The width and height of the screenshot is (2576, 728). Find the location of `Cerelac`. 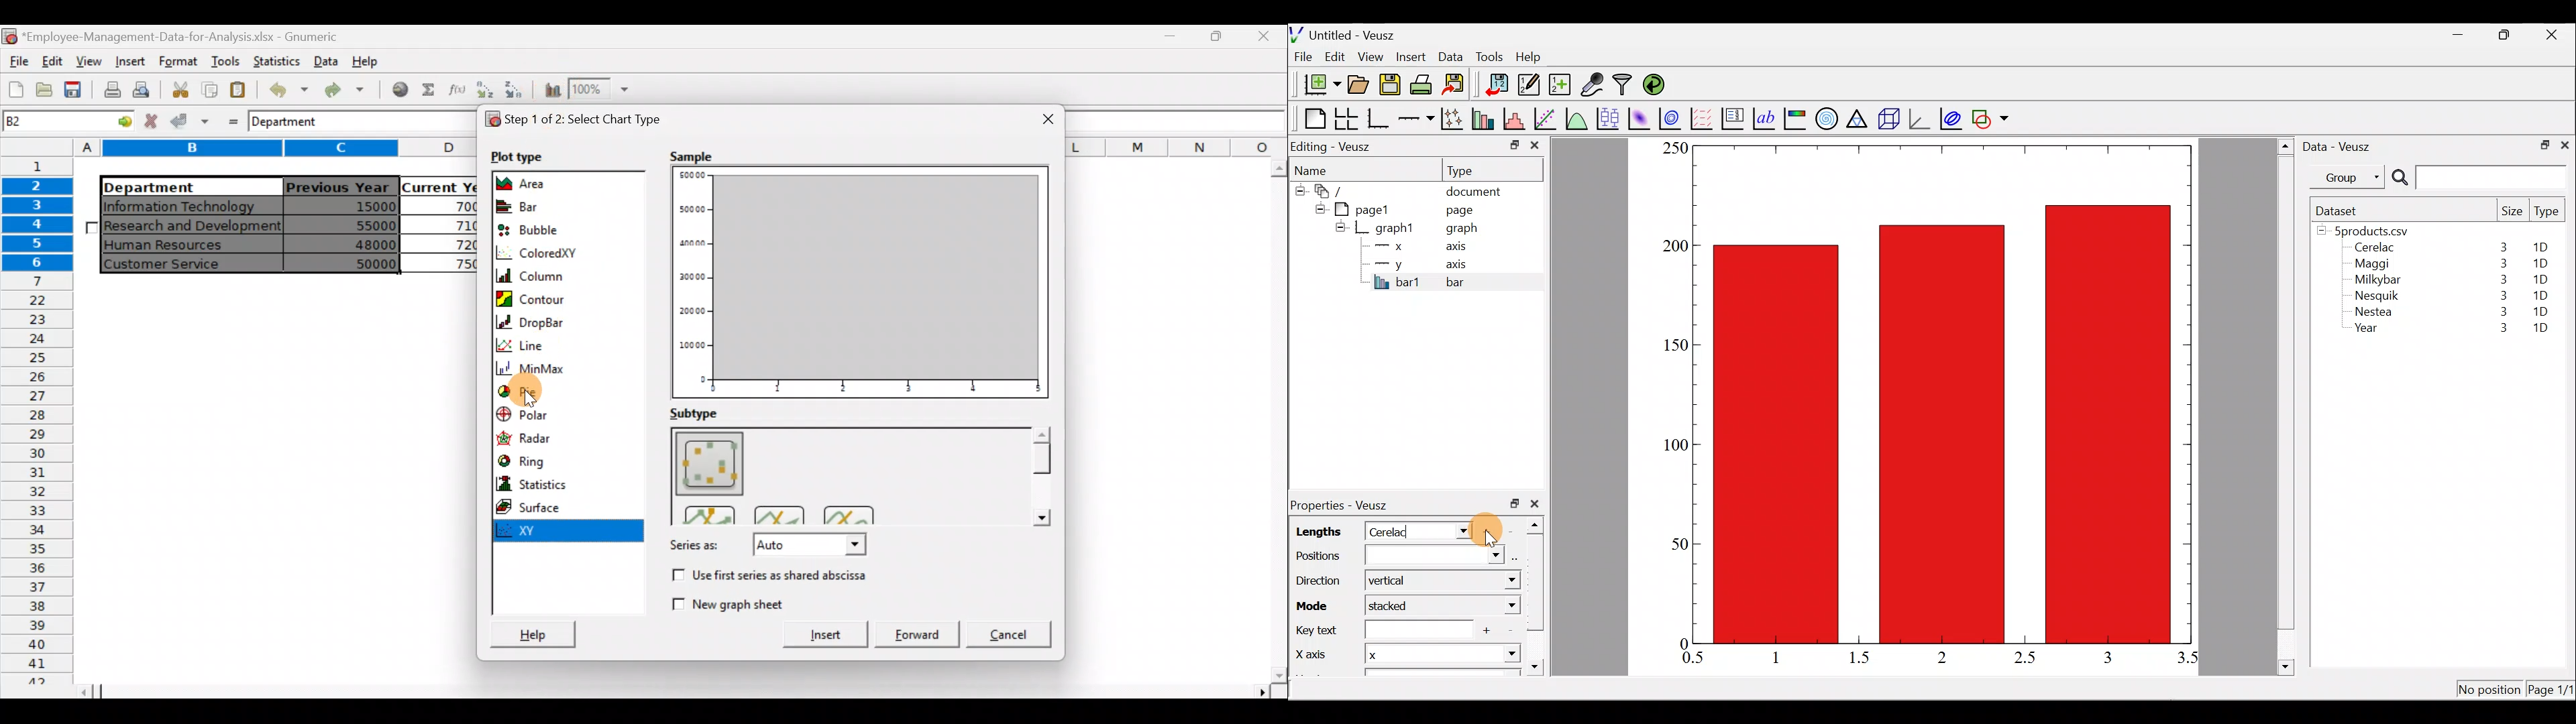

Cerelac is located at coordinates (1392, 530).